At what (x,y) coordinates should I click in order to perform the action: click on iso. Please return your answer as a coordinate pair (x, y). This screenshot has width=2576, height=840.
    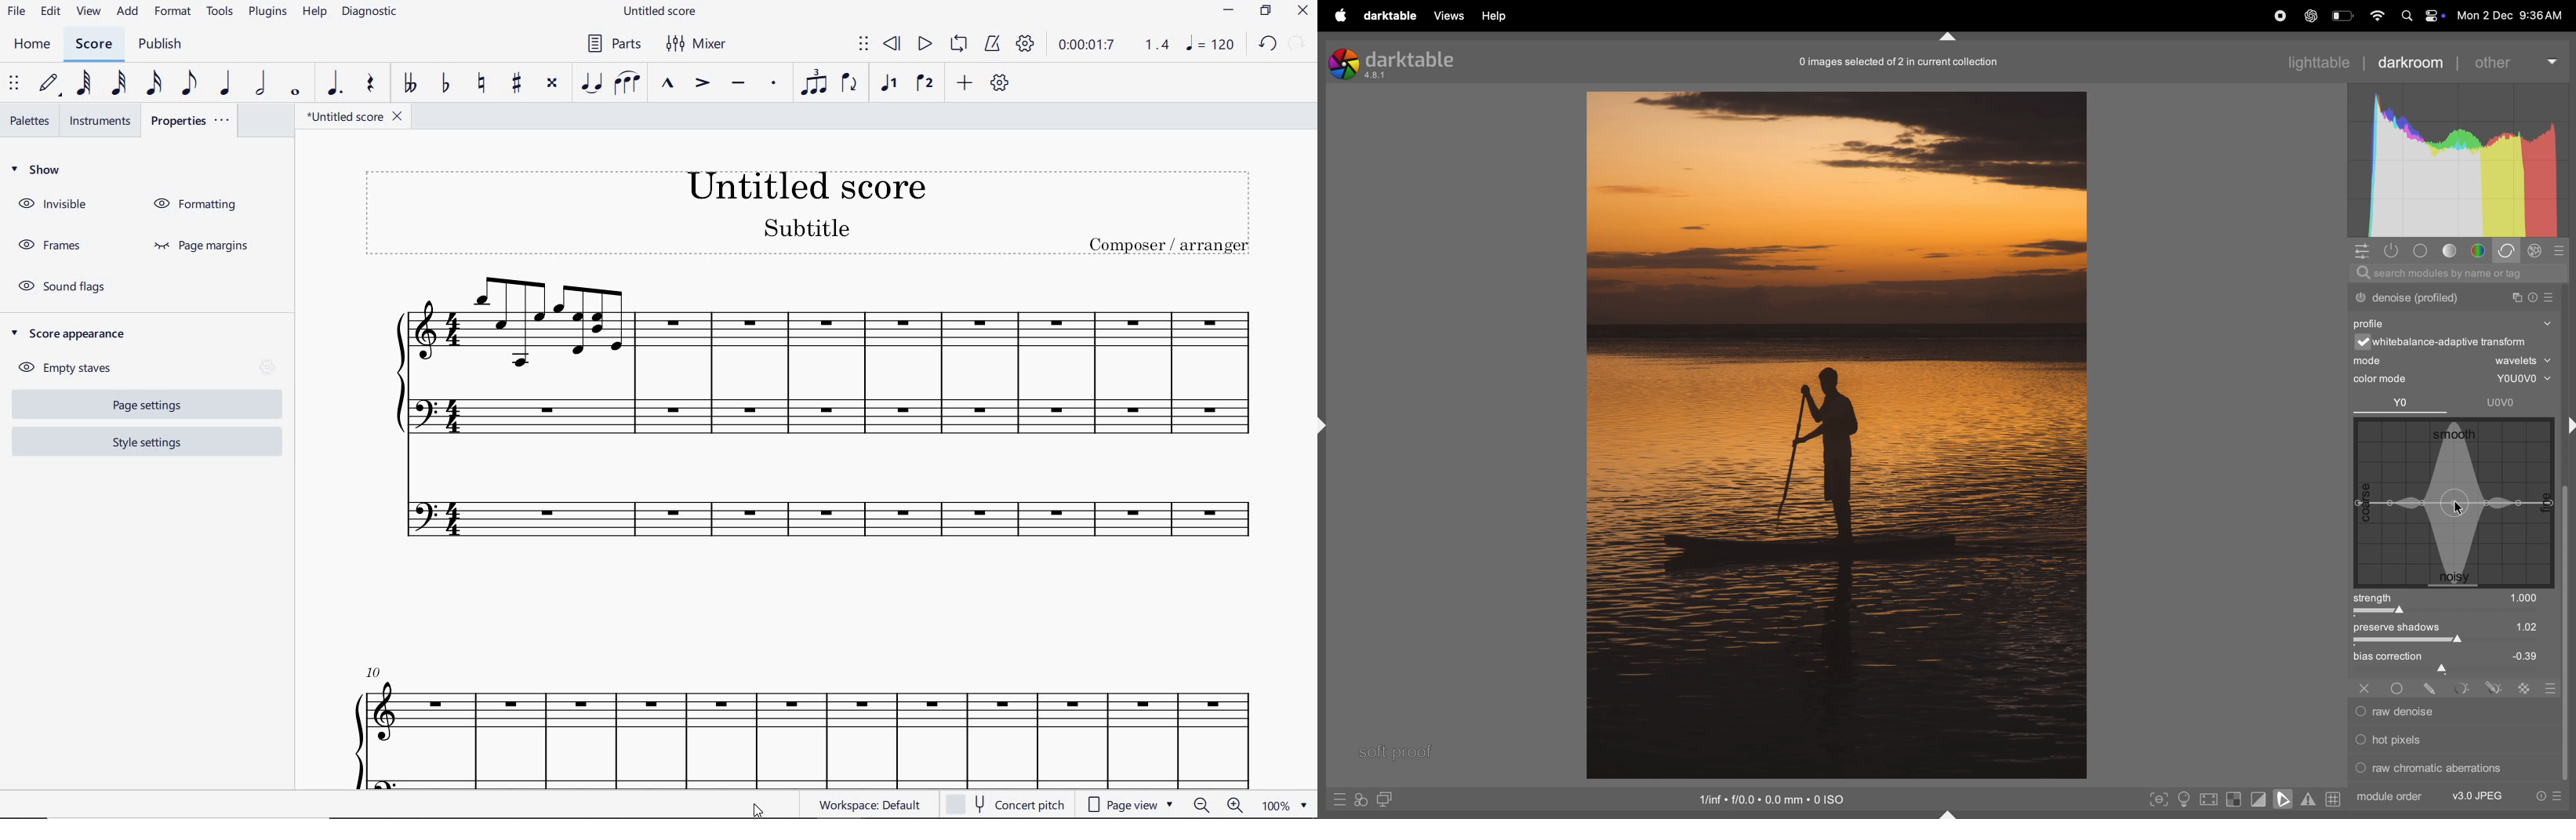
    Looking at the image, I should click on (1775, 798).